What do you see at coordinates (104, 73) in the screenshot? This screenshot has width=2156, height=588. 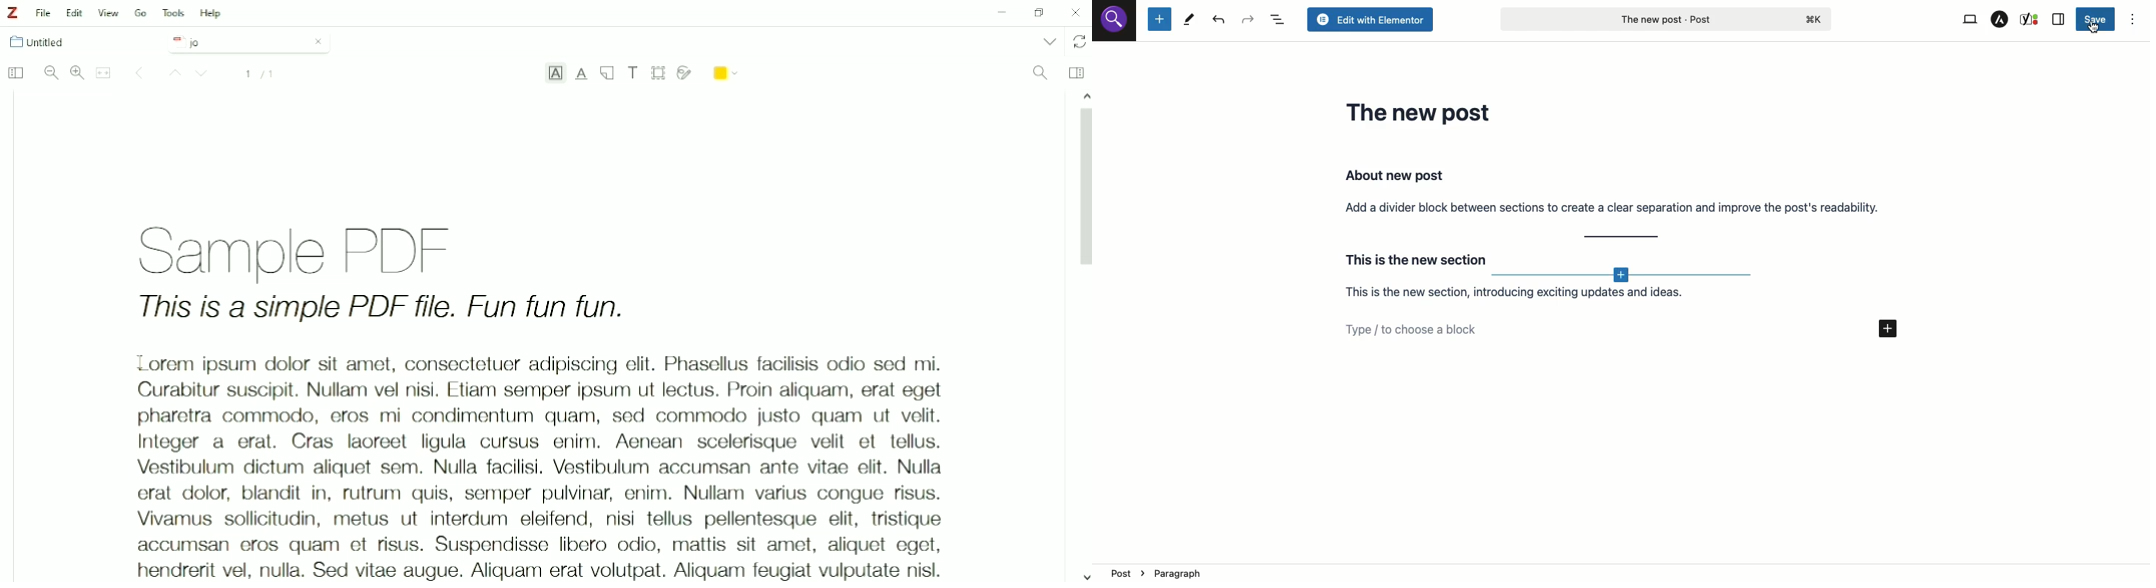 I see `Merge` at bounding box center [104, 73].